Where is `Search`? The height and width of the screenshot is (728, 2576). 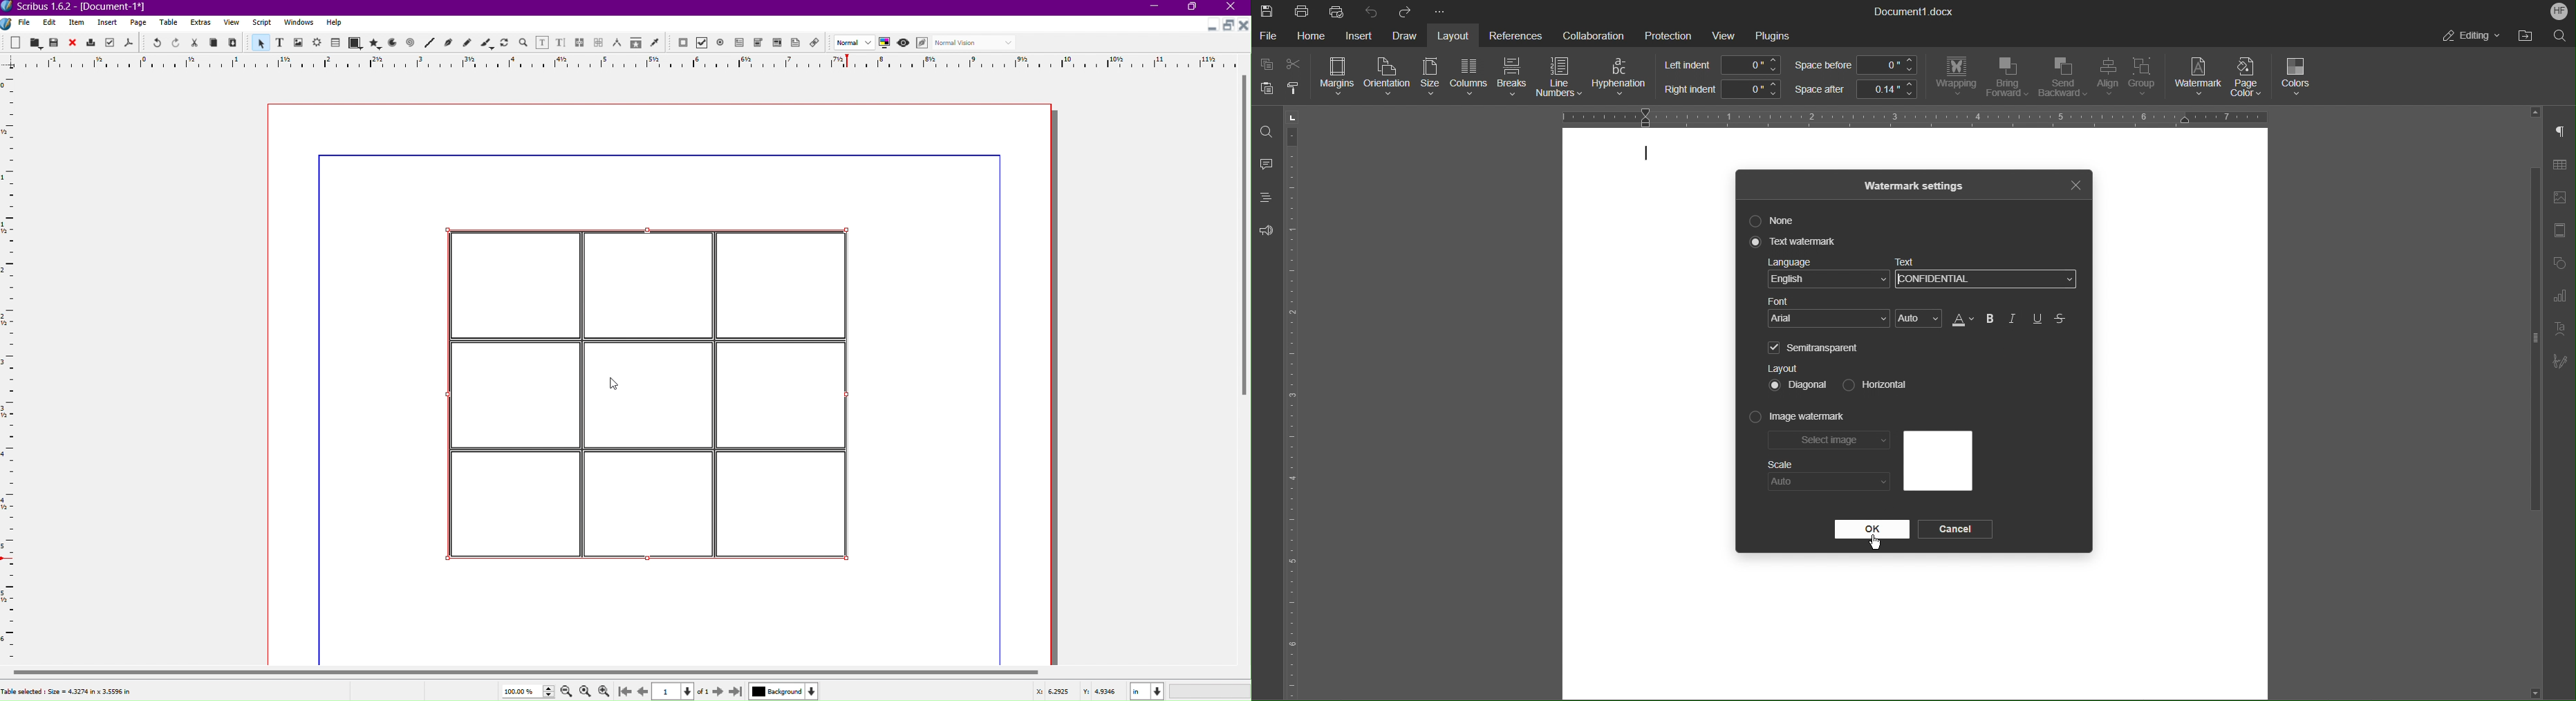
Search is located at coordinates (2559, 35).